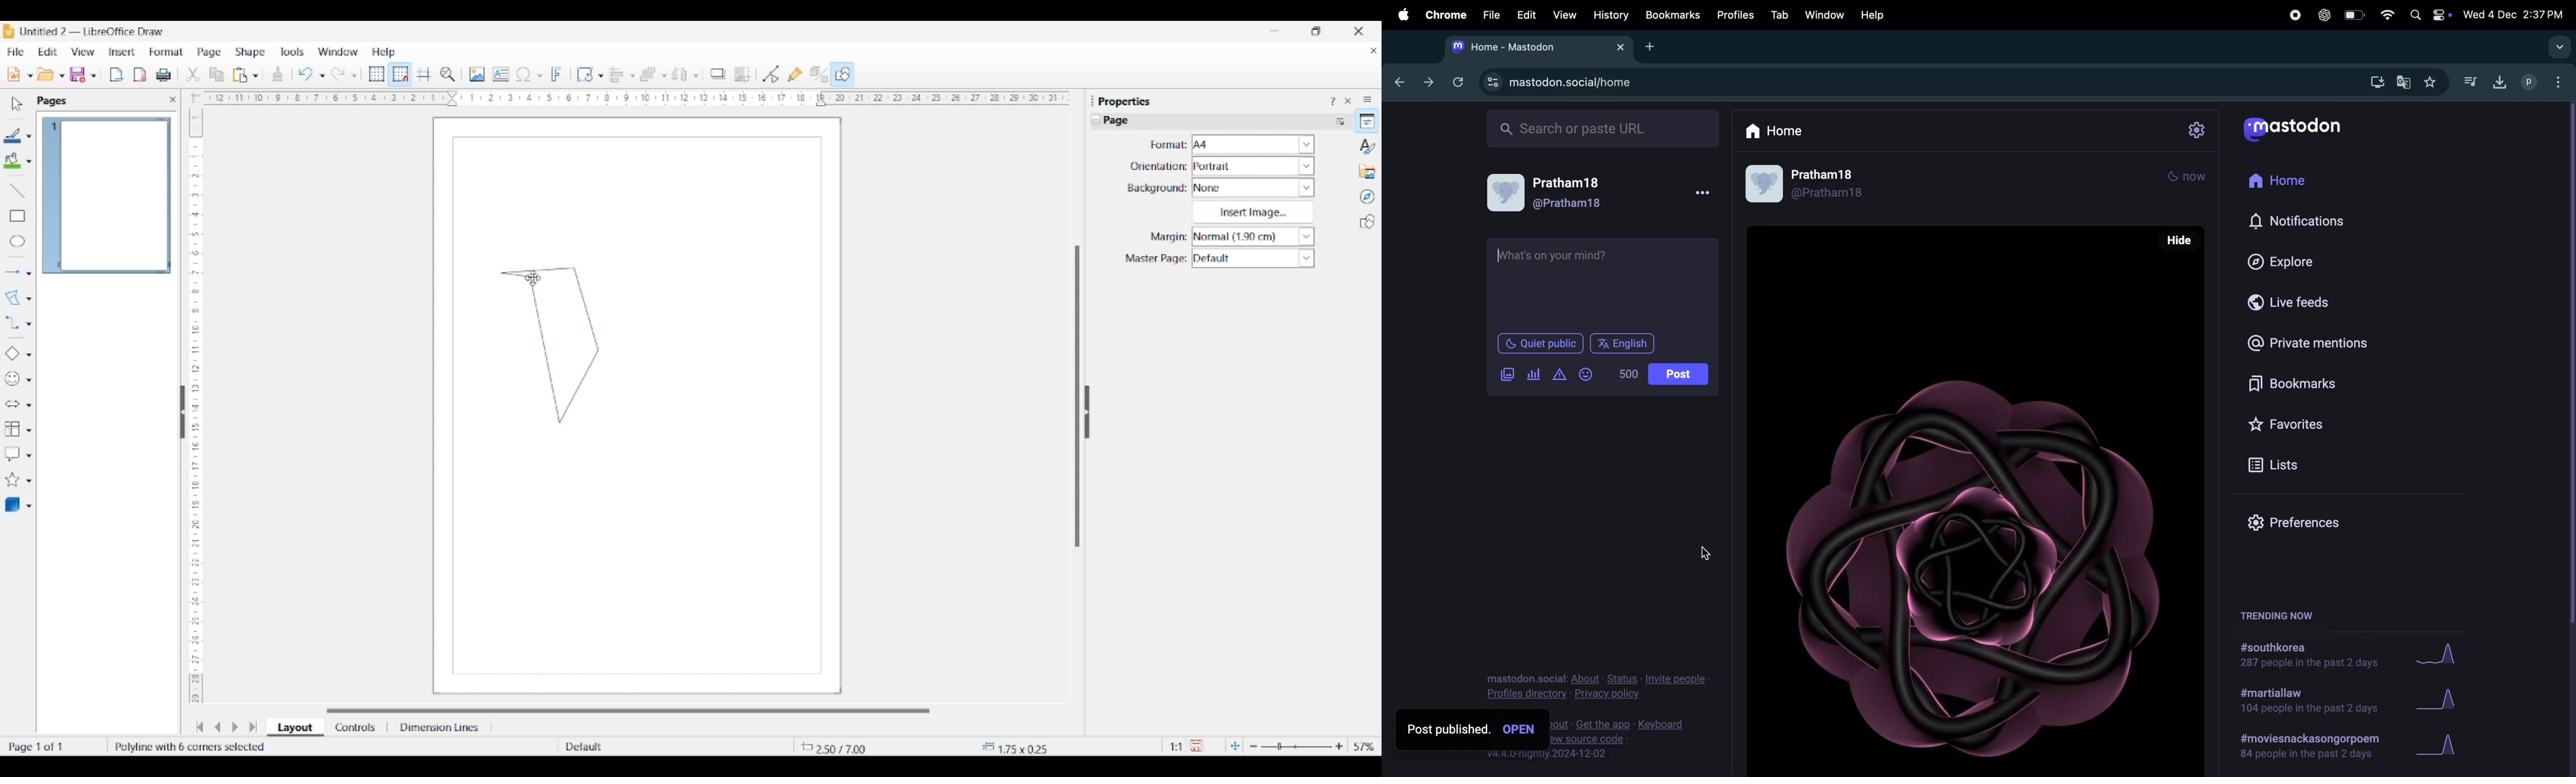 This screenshot has width=2576, height=784. I want to click on Chosen select object to distribute, so click(680, 74).